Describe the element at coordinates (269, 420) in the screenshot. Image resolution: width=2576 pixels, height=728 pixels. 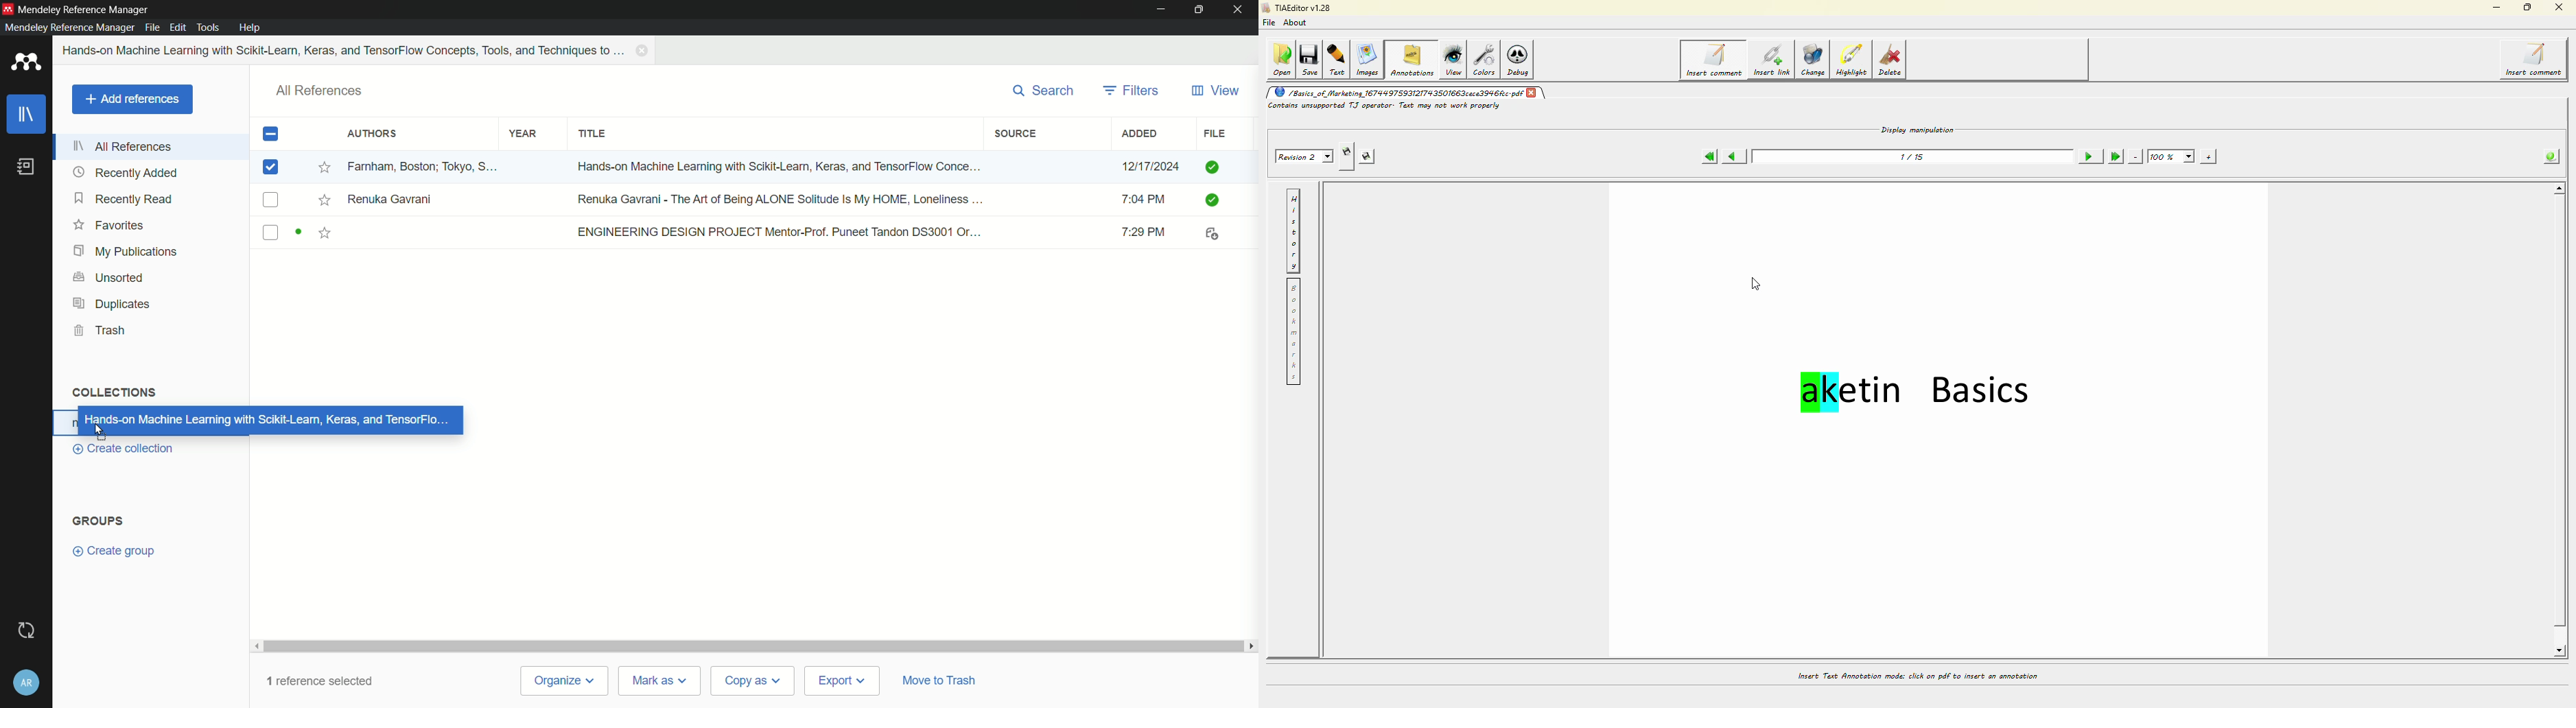
I see `moving reference to collection` at that location.